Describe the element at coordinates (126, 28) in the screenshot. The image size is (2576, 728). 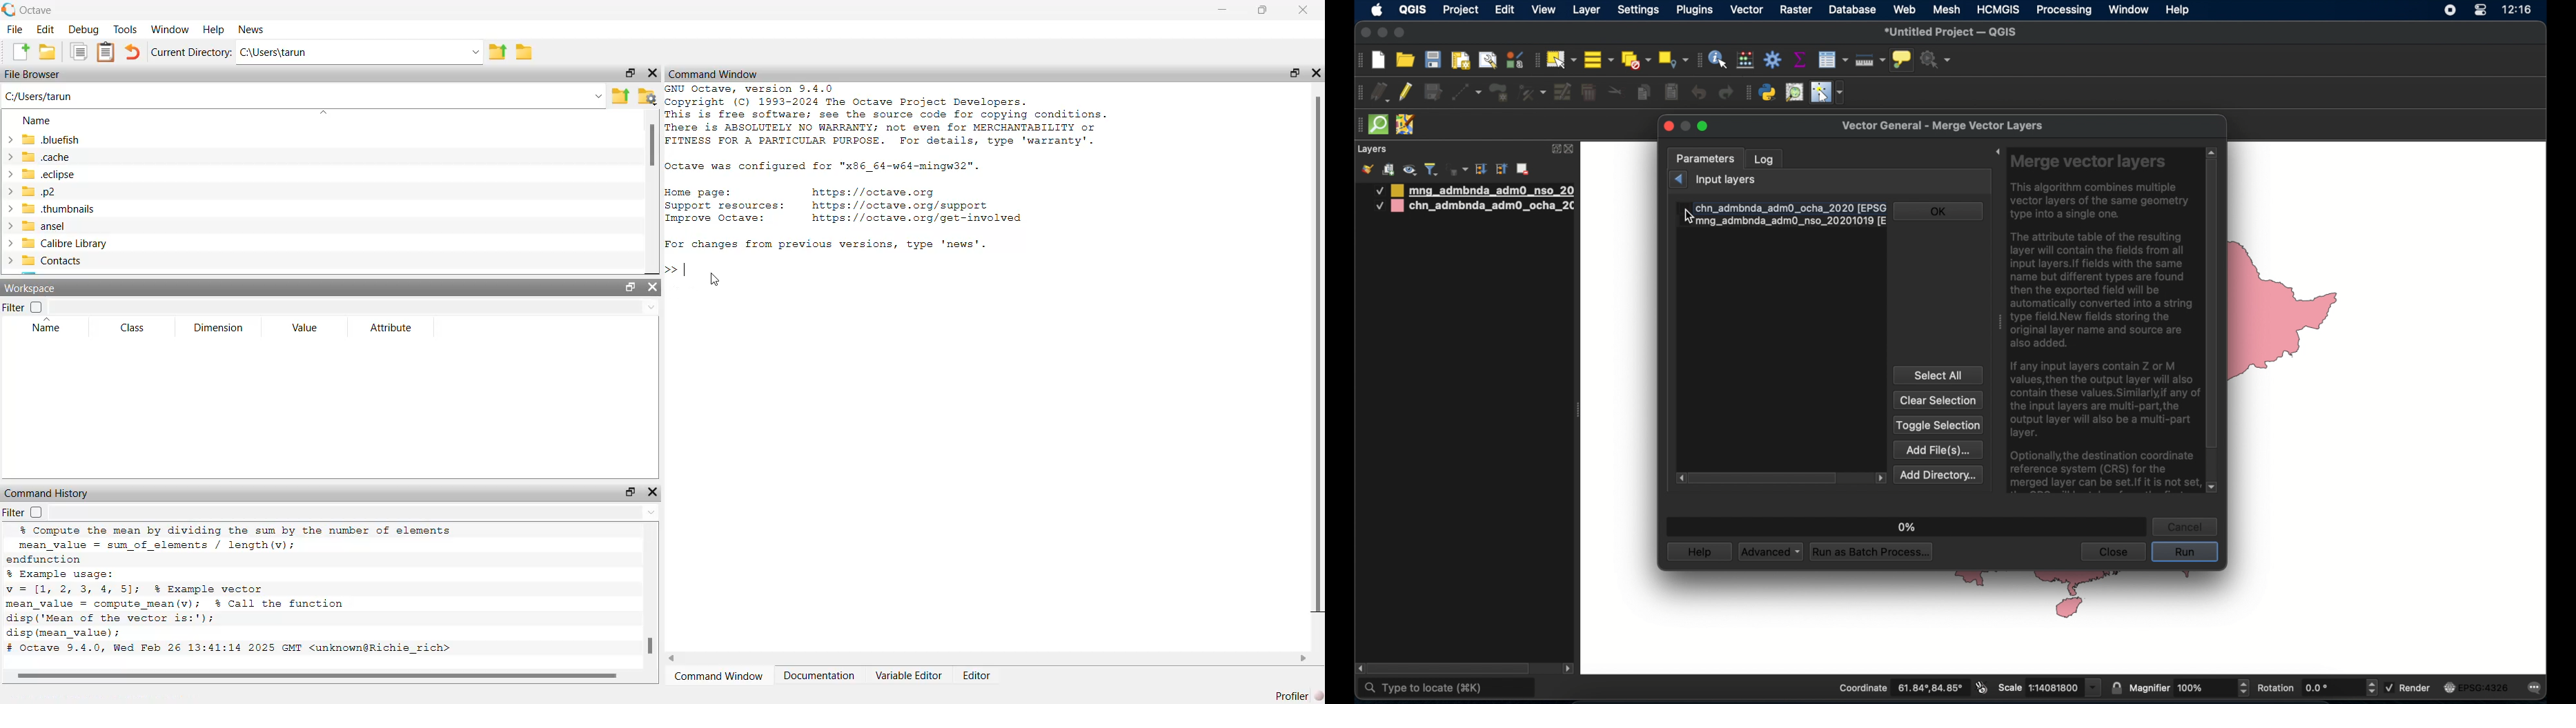
I see `tools` at that location.